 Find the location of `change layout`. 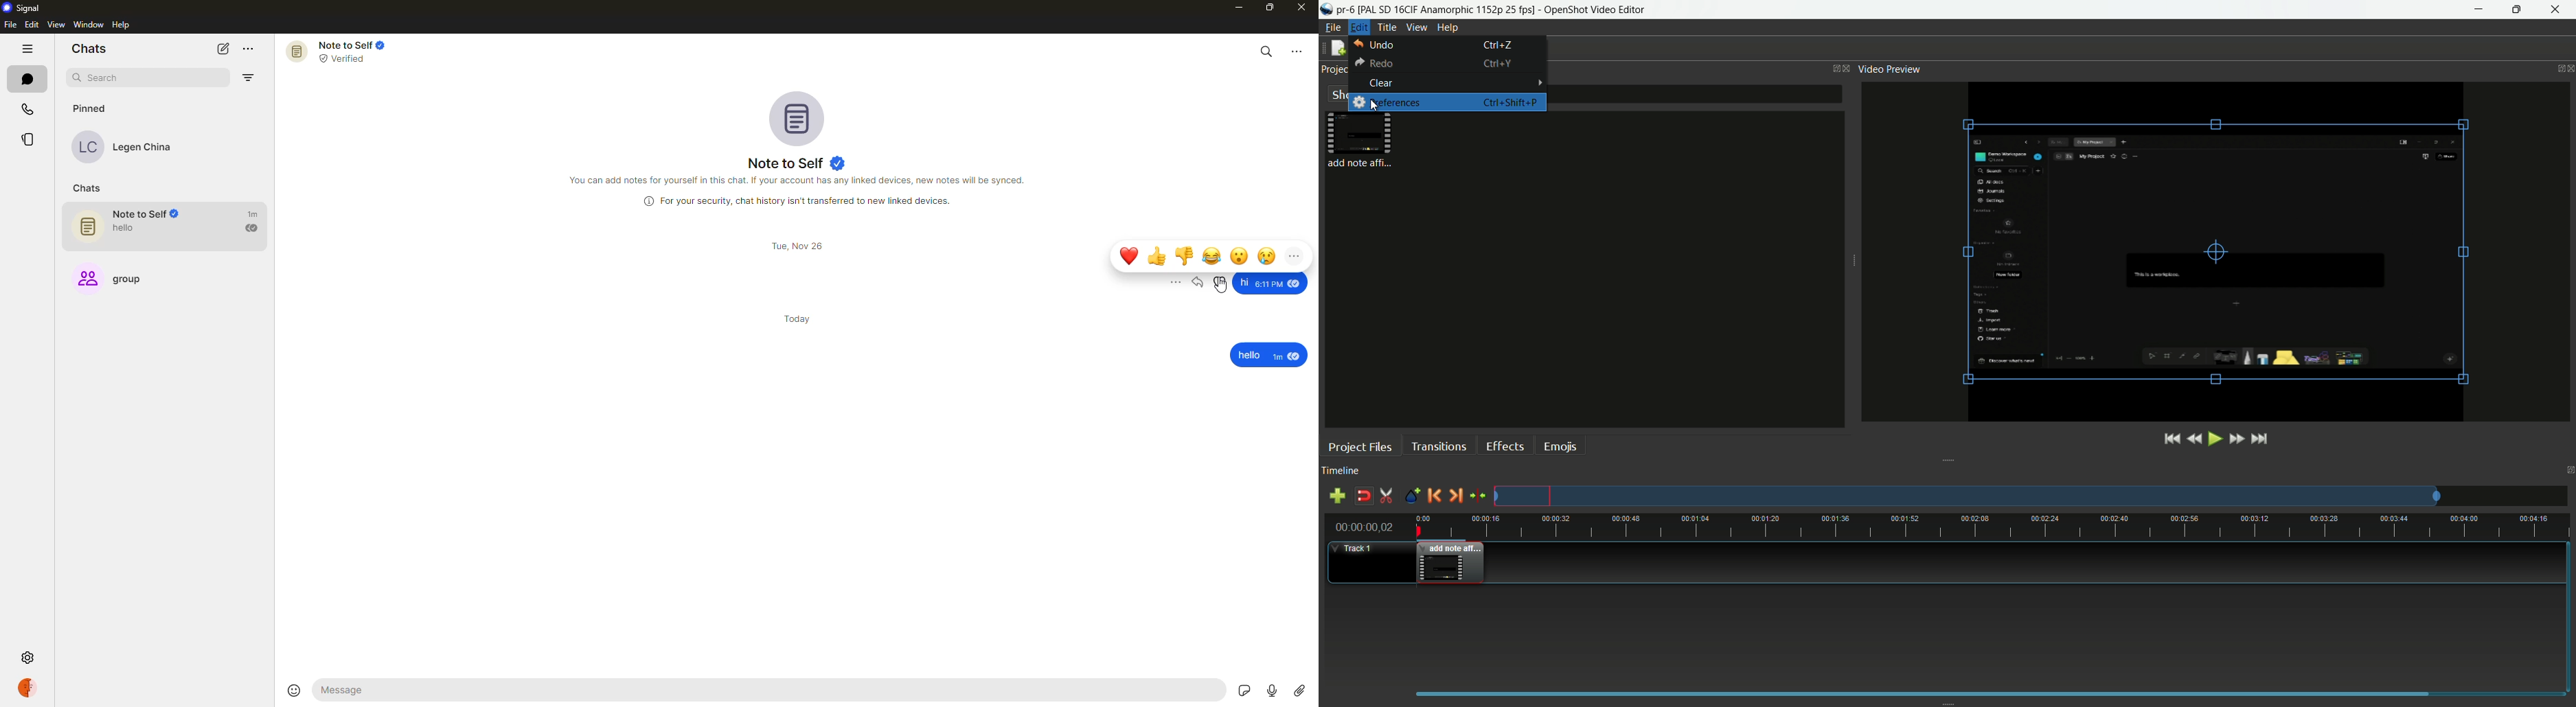

change layout is located at coordinates (1834, 68).